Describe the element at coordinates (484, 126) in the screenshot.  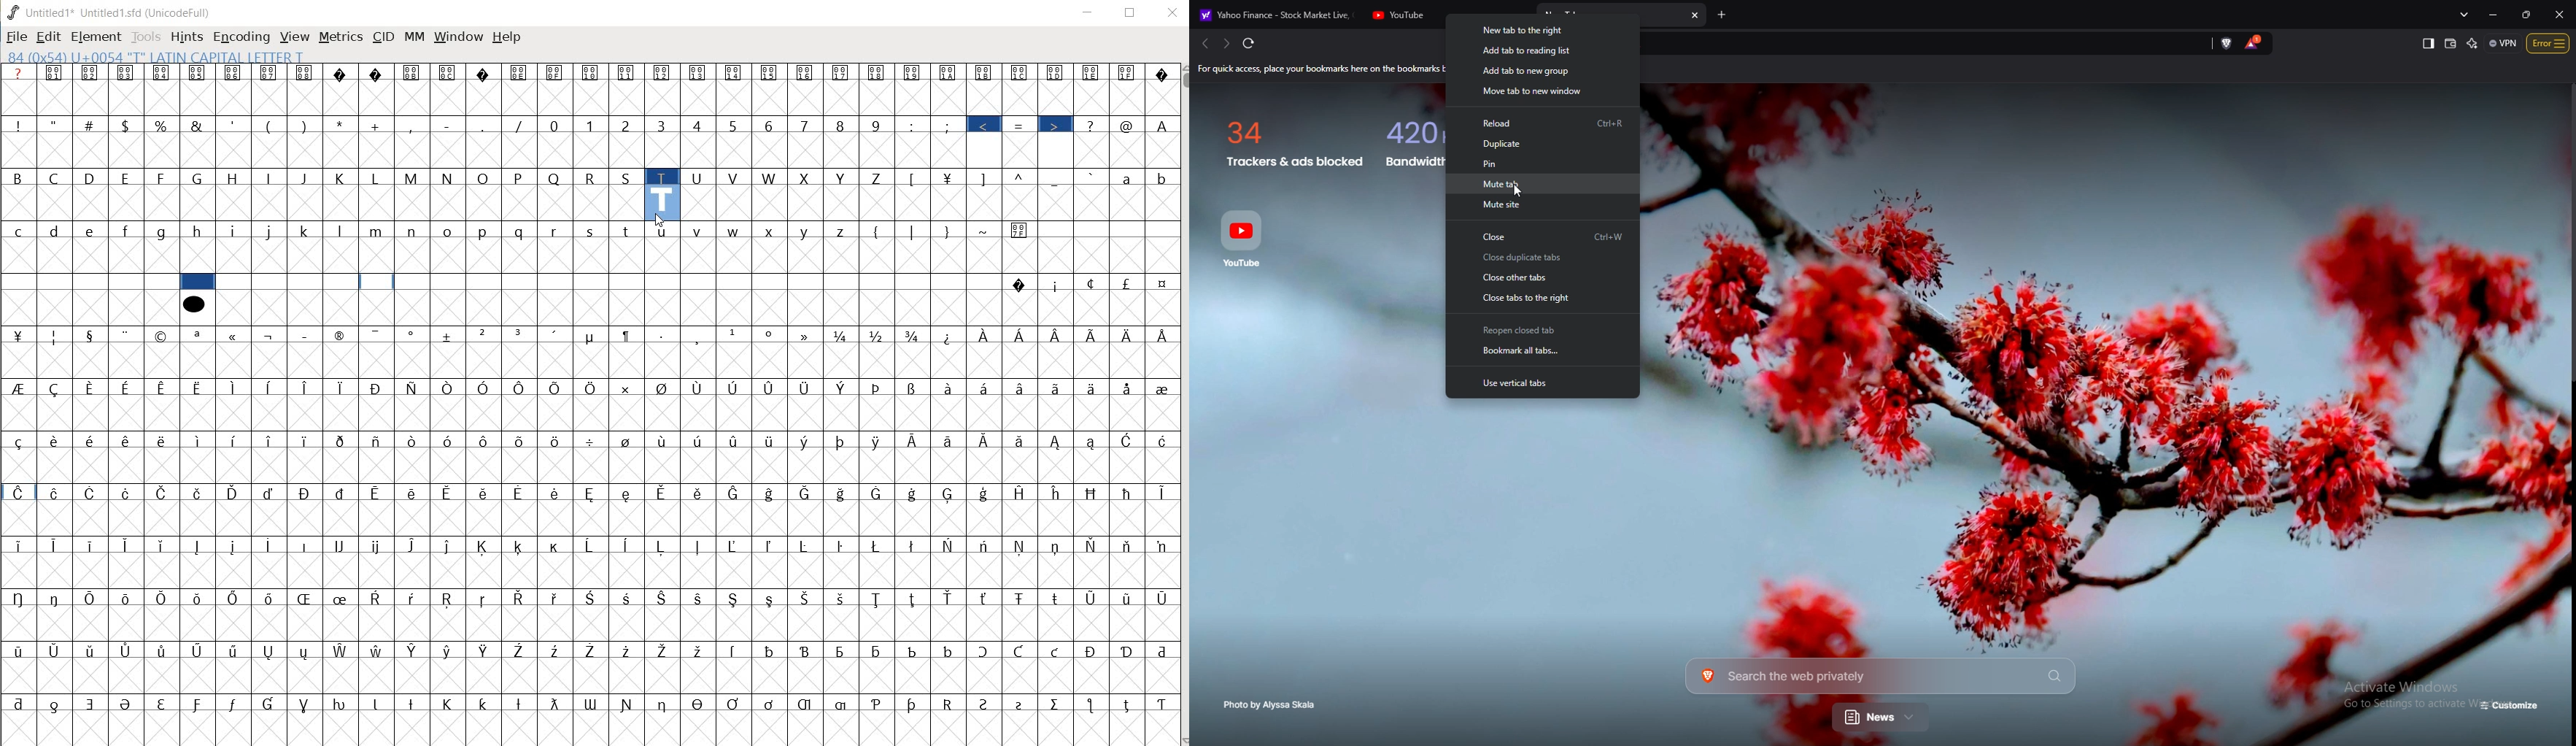
I see `.` at that location.